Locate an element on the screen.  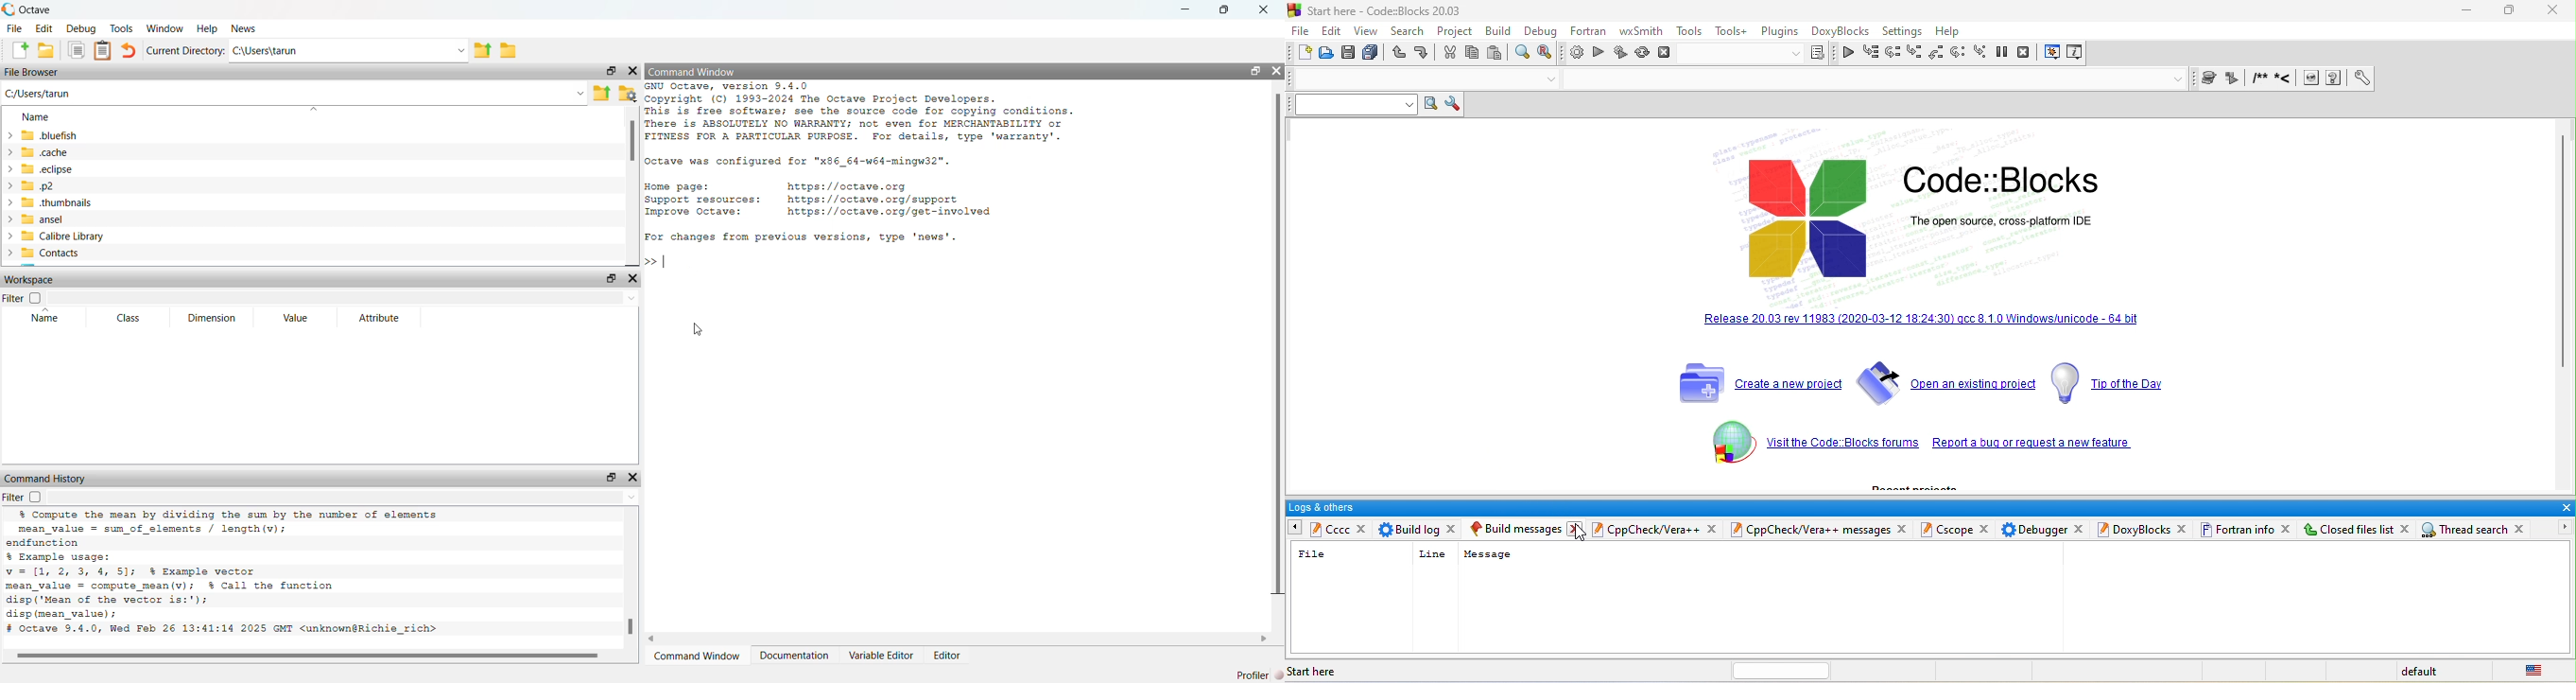
plugins is located at coordinates (1779, 31).